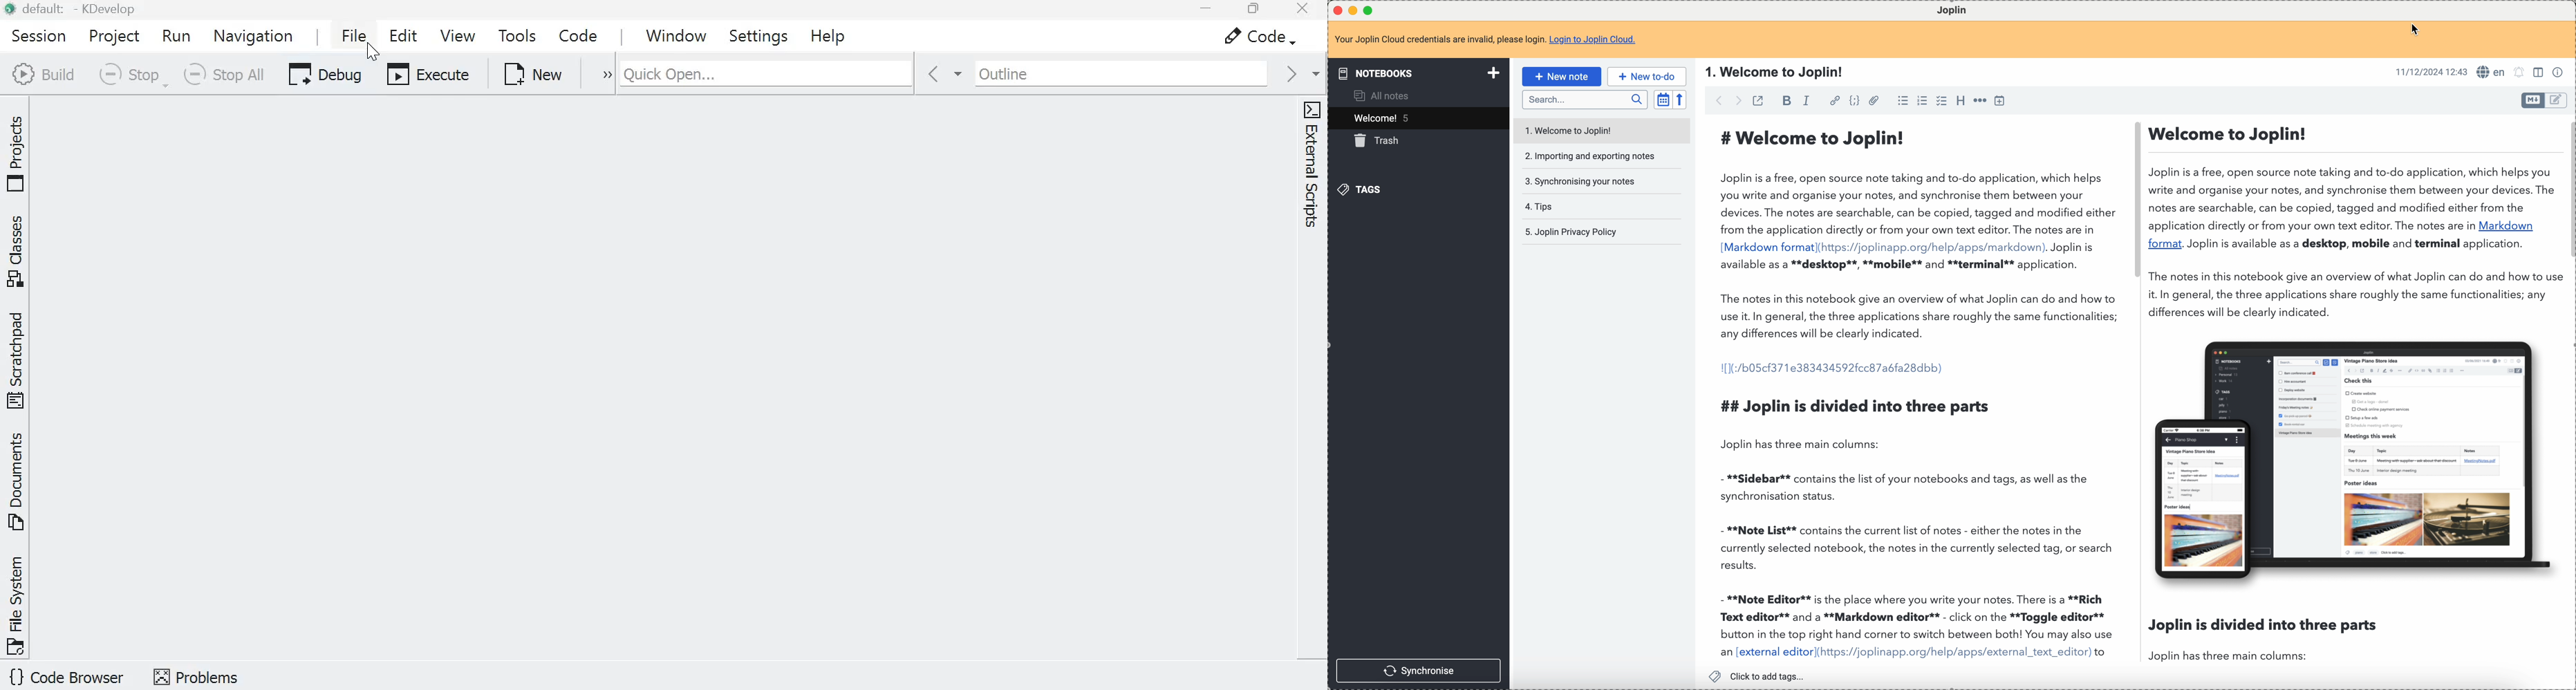 This screenshot has height=700, width=2576. What do you see at coordinates (2490, 71) in the screenshot?
I see `en` at bounding box center [2490, 71].